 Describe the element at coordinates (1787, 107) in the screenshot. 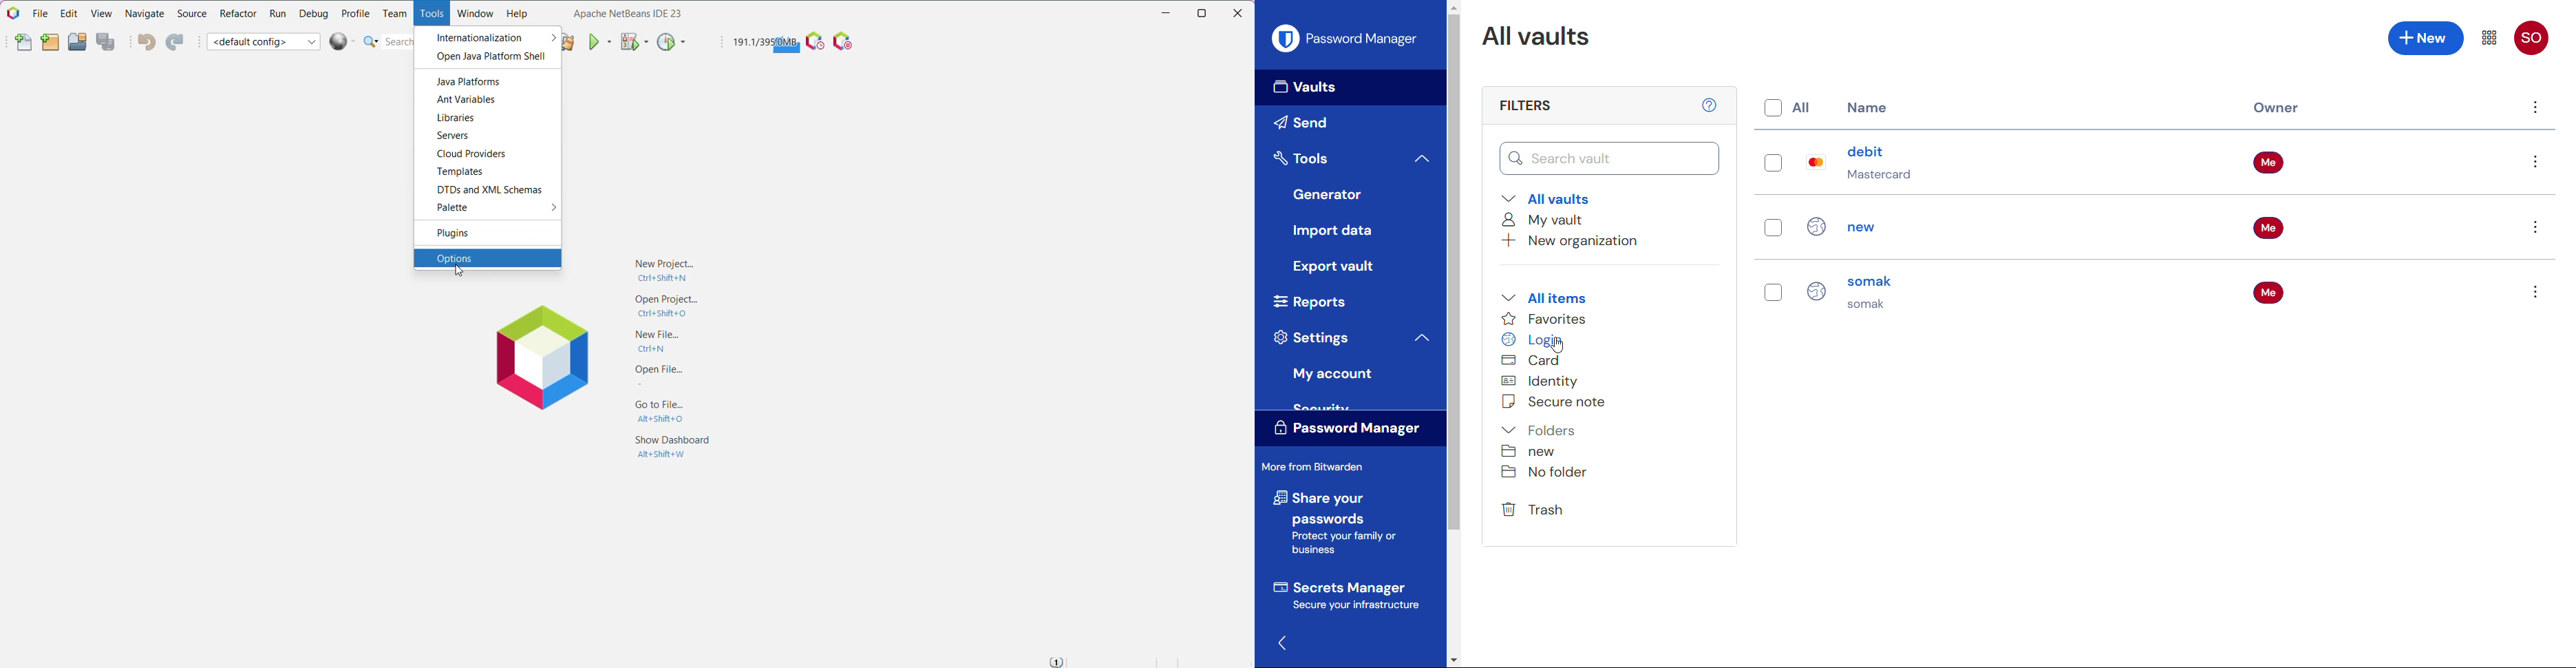

I see `Select all ` at that location.